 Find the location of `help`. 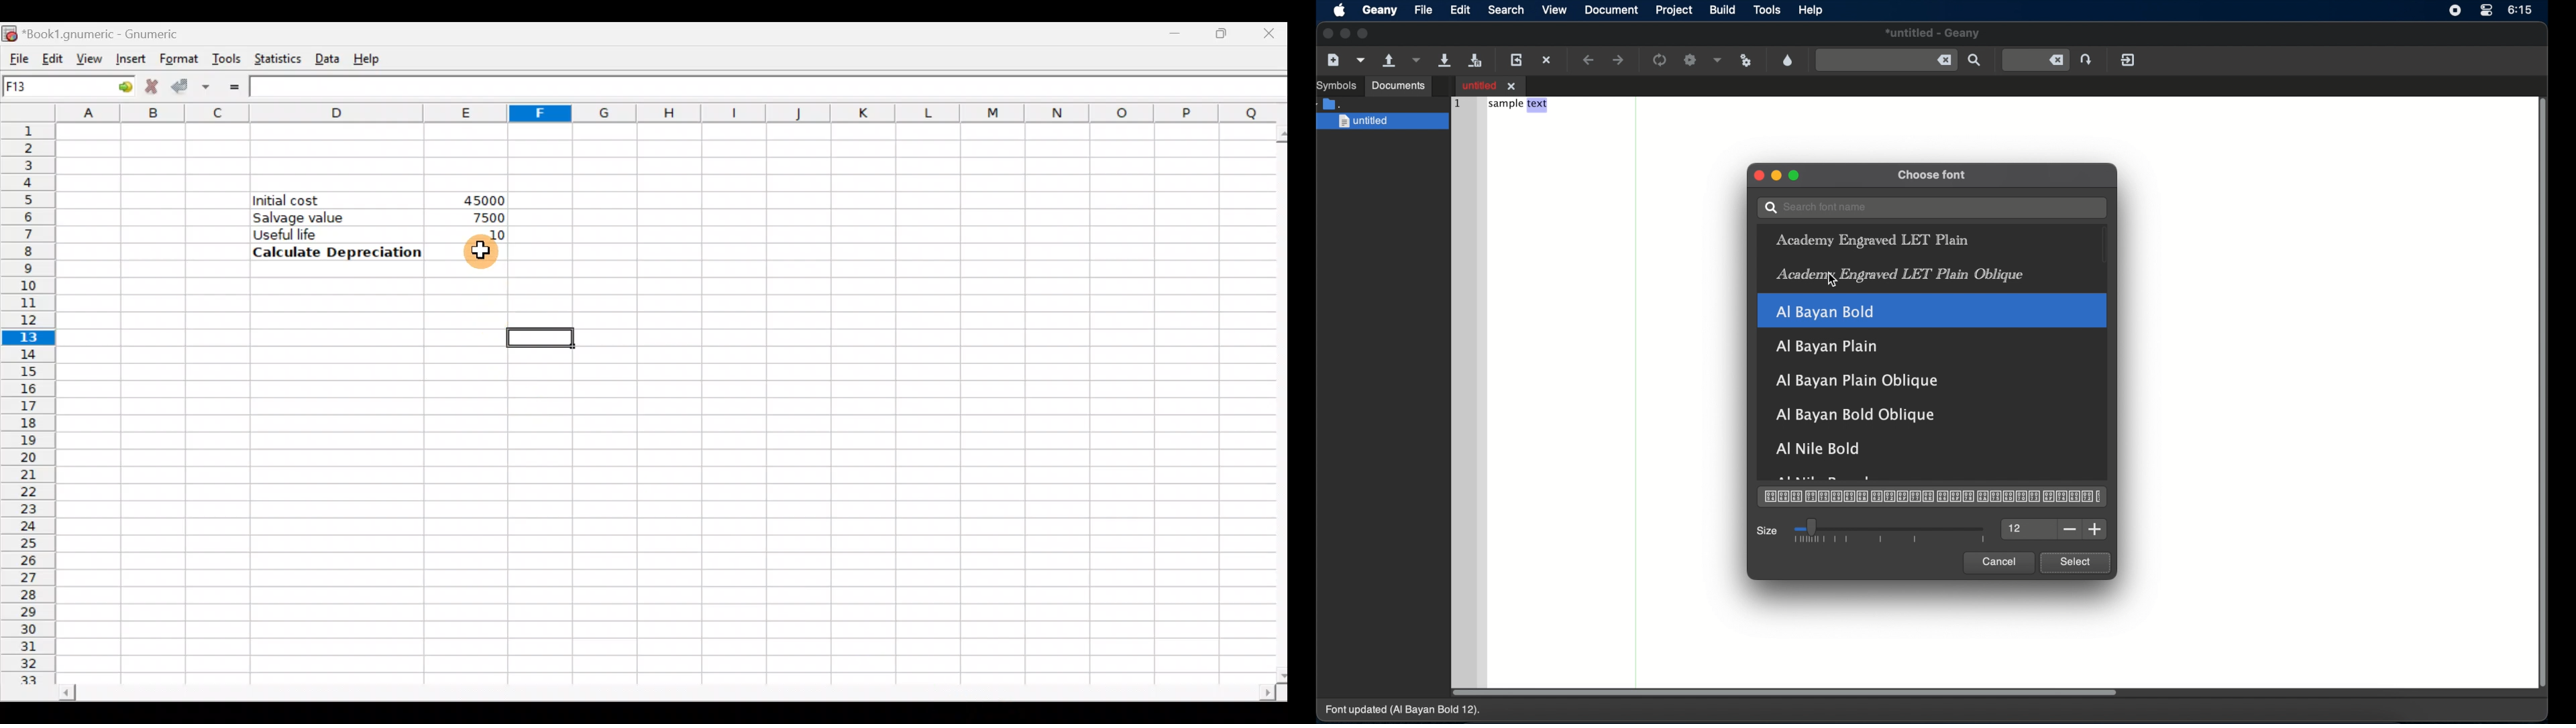

help is located at coordinates (1811, 10).